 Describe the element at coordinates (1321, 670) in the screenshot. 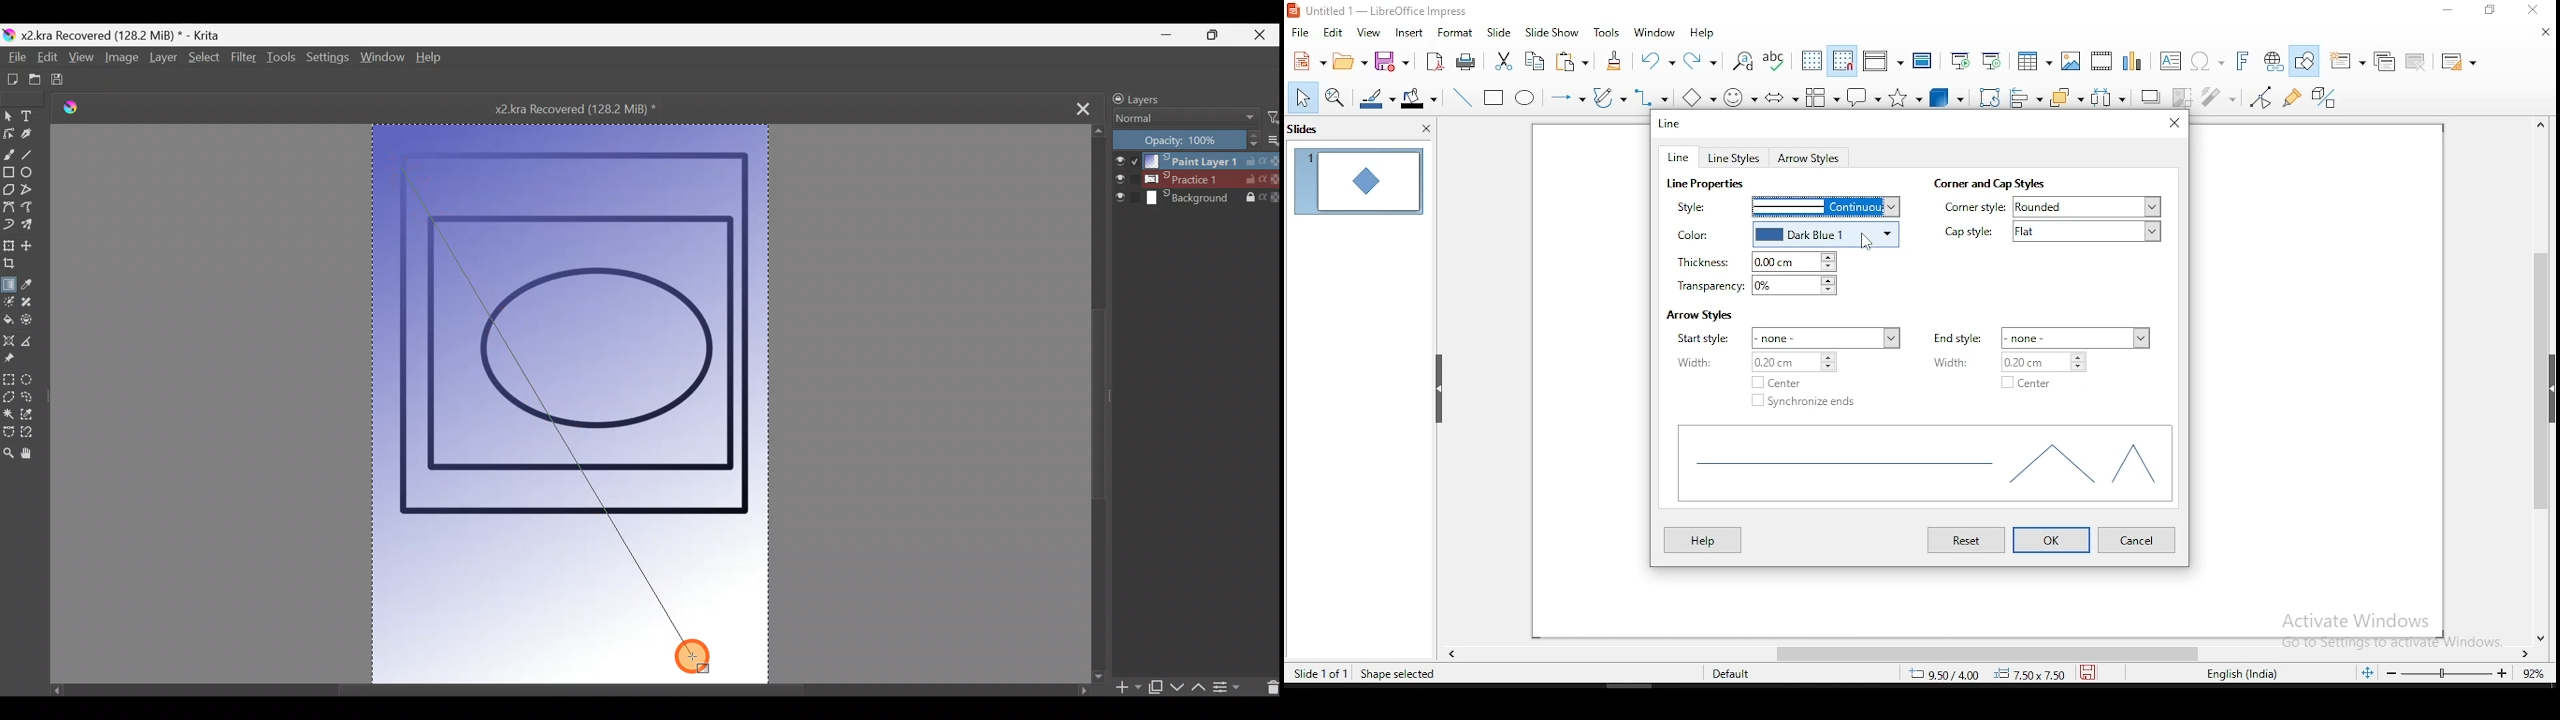

I see `slide 1 of 1` at that location.